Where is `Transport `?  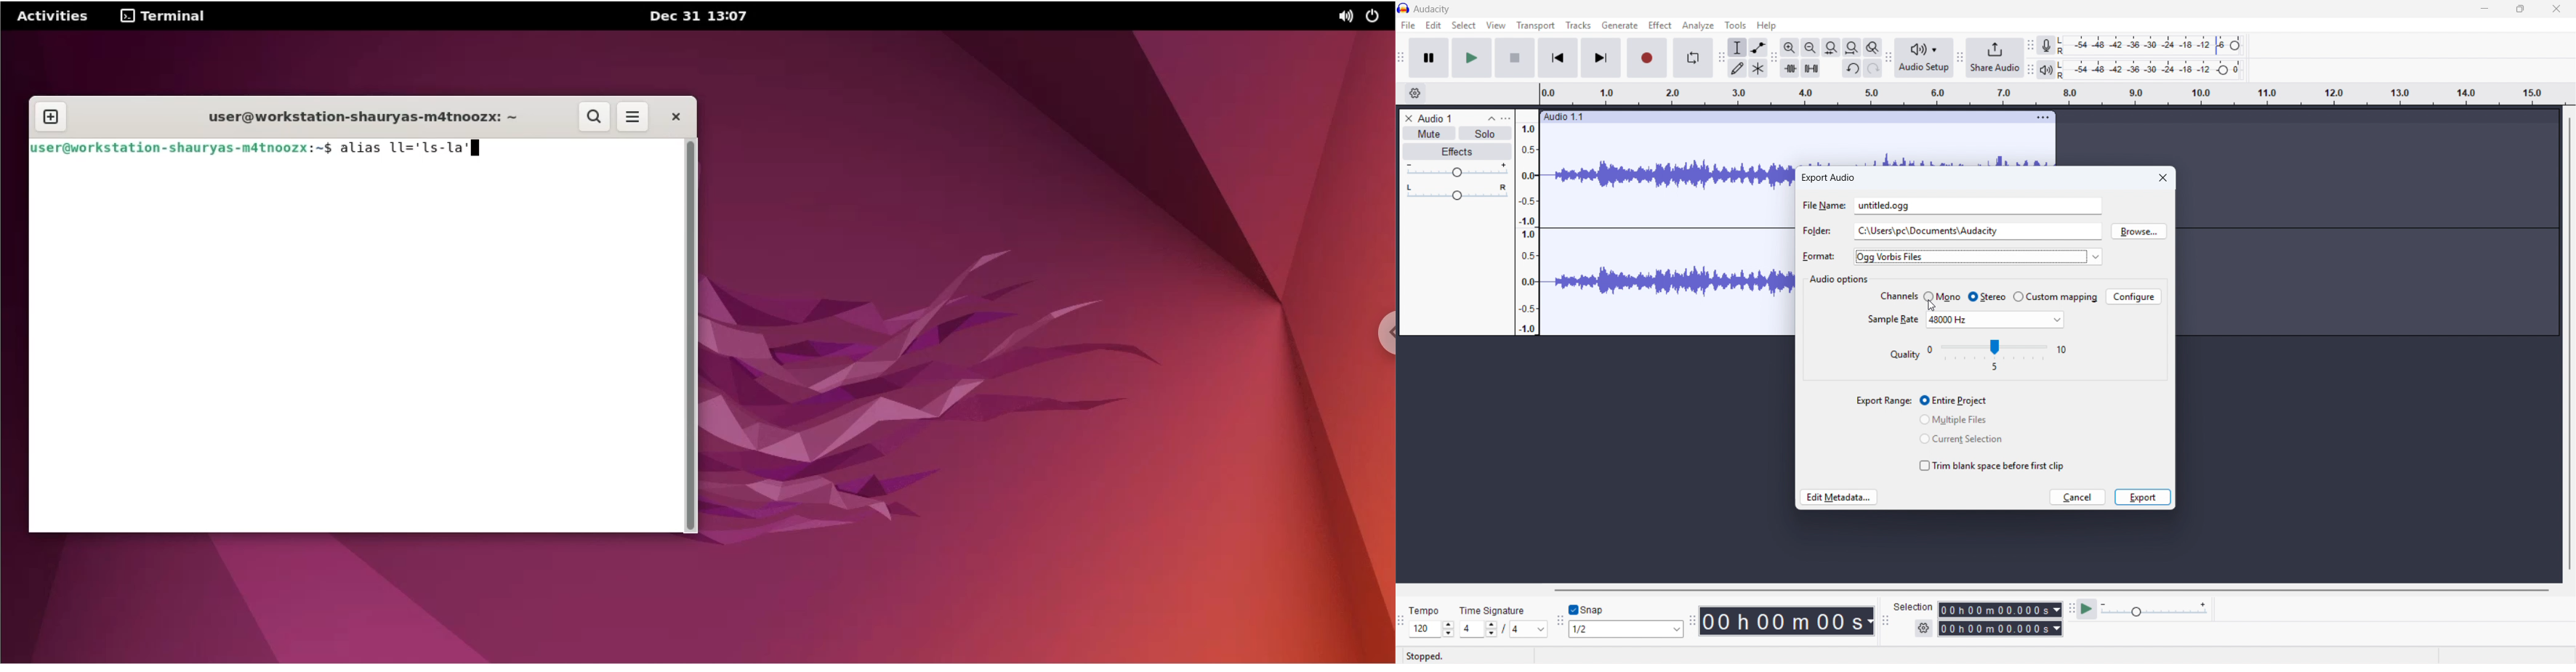
Transport  is located at coordinates (1536, 26).